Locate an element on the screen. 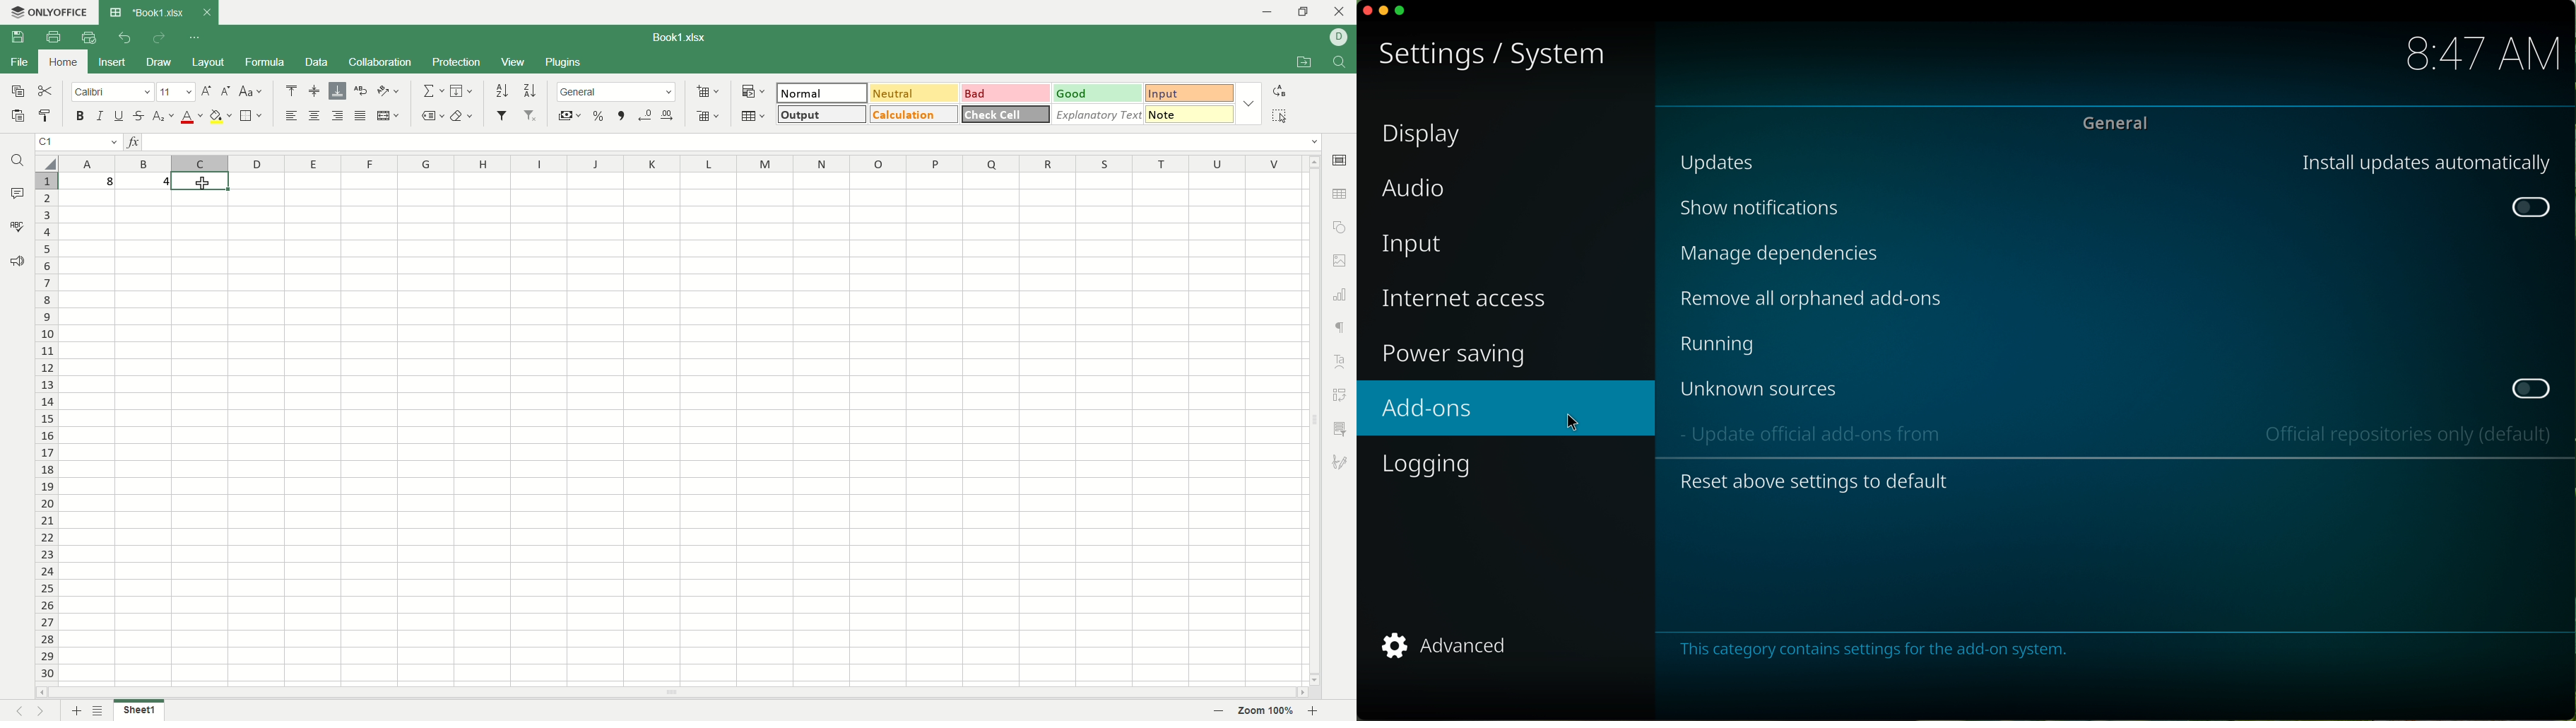 This screenshot has width=2576, height=728. logging is located at coordinates (1435, 465).